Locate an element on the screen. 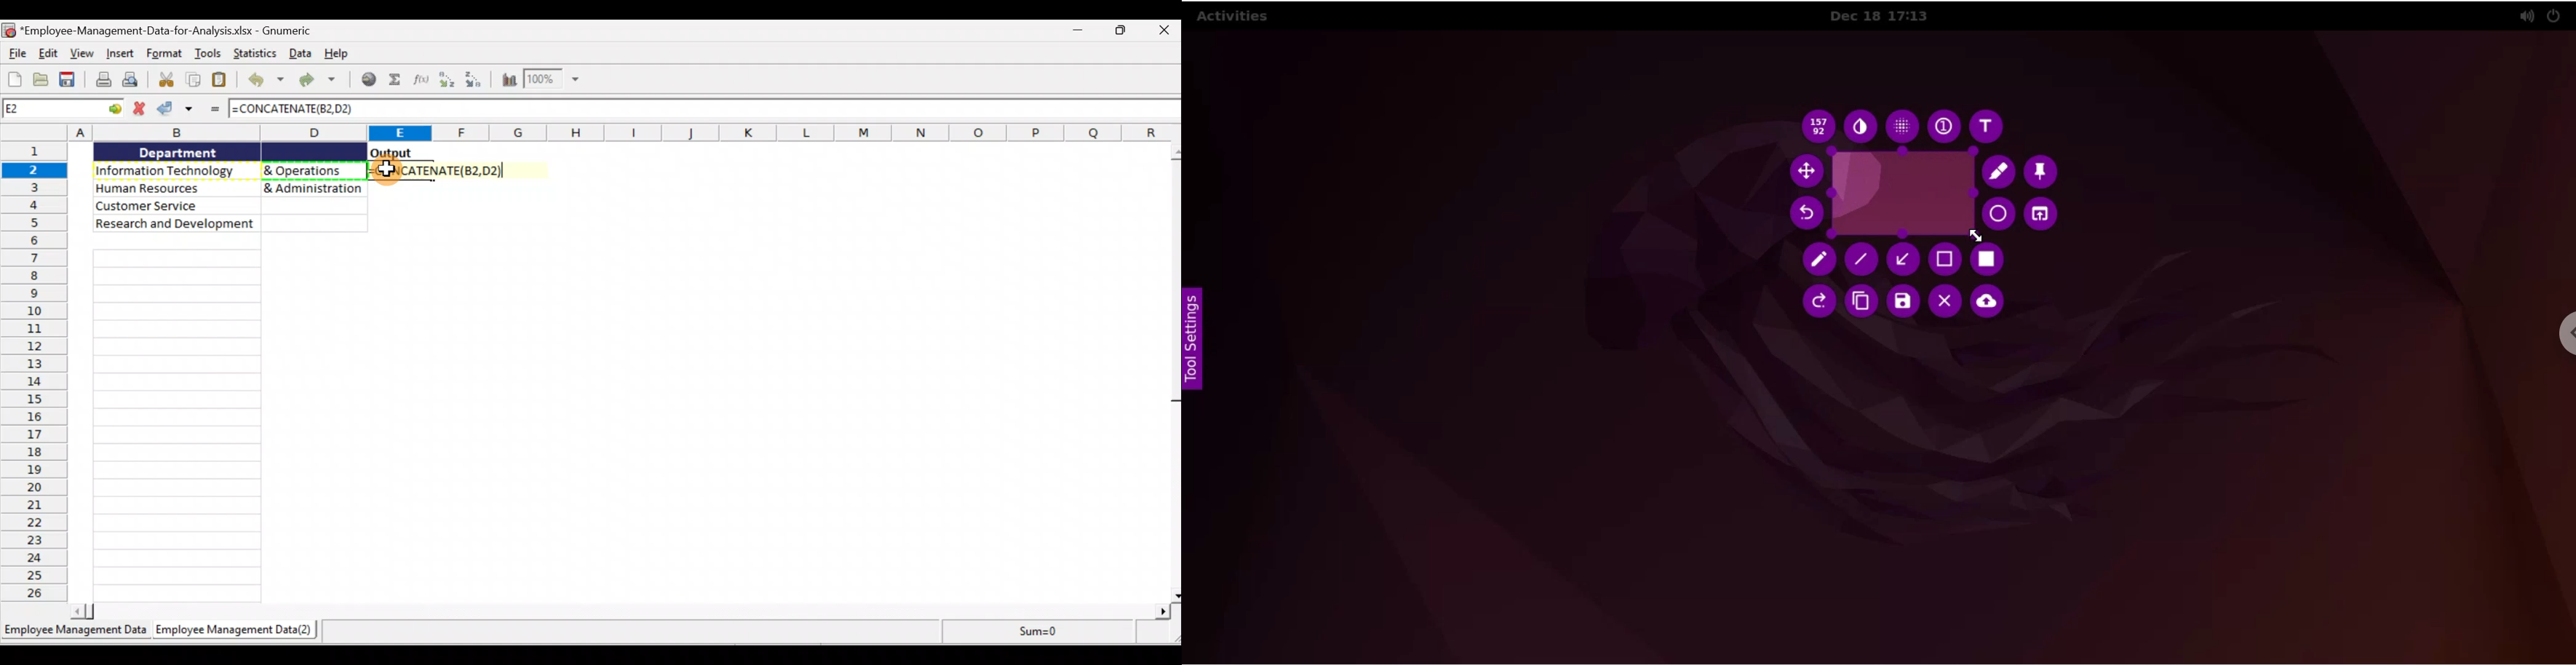 The width and height of the screenshot is (2576, 672). Cut the selection is located at coordinates (166, 81).